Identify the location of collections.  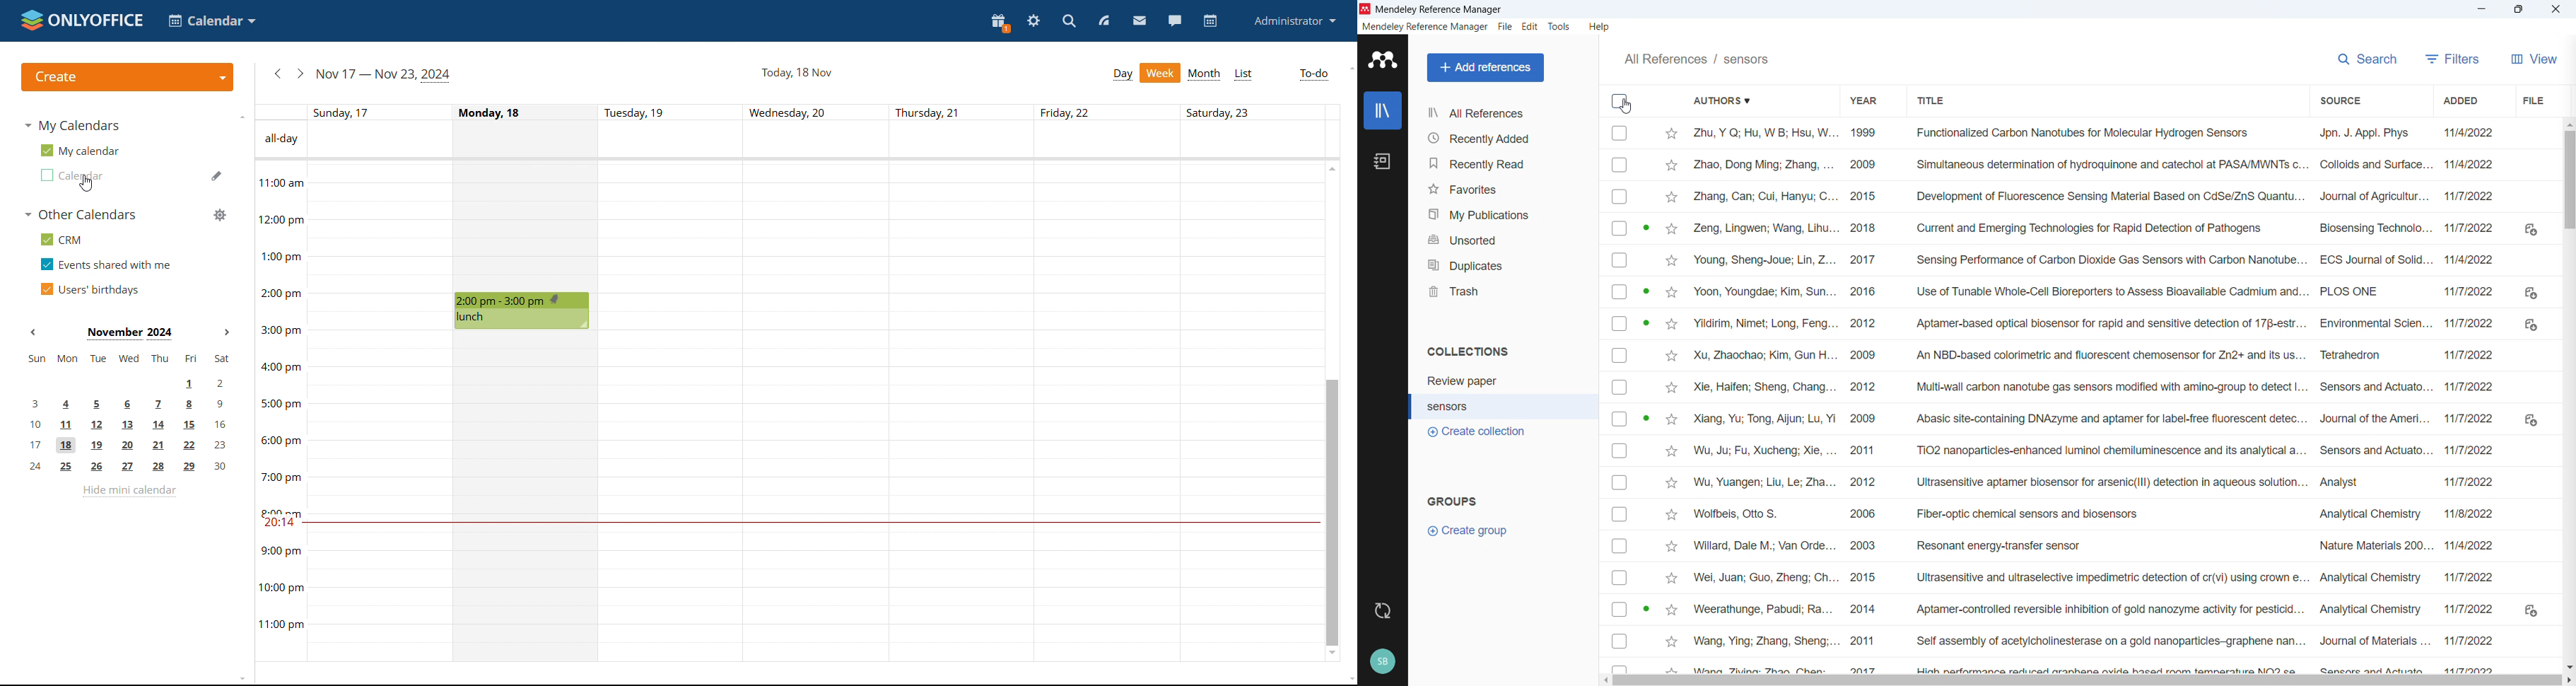
(1467, 351).